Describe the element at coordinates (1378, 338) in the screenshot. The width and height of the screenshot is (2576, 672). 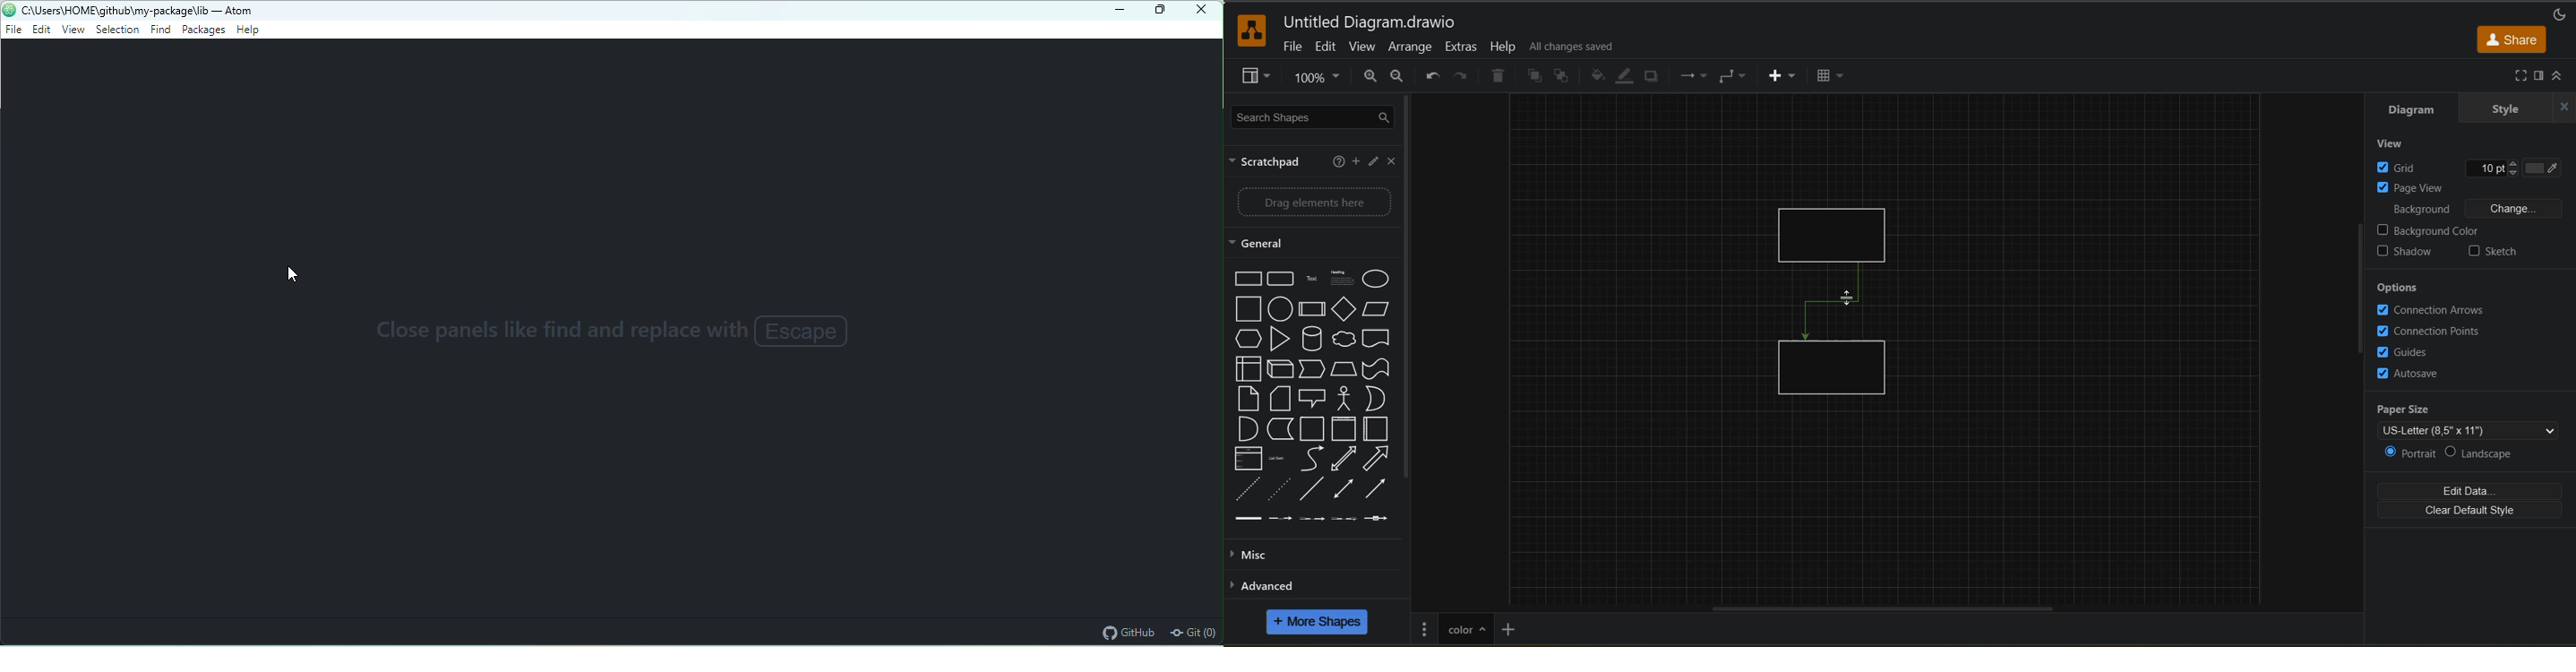
I see `Document` at that location.